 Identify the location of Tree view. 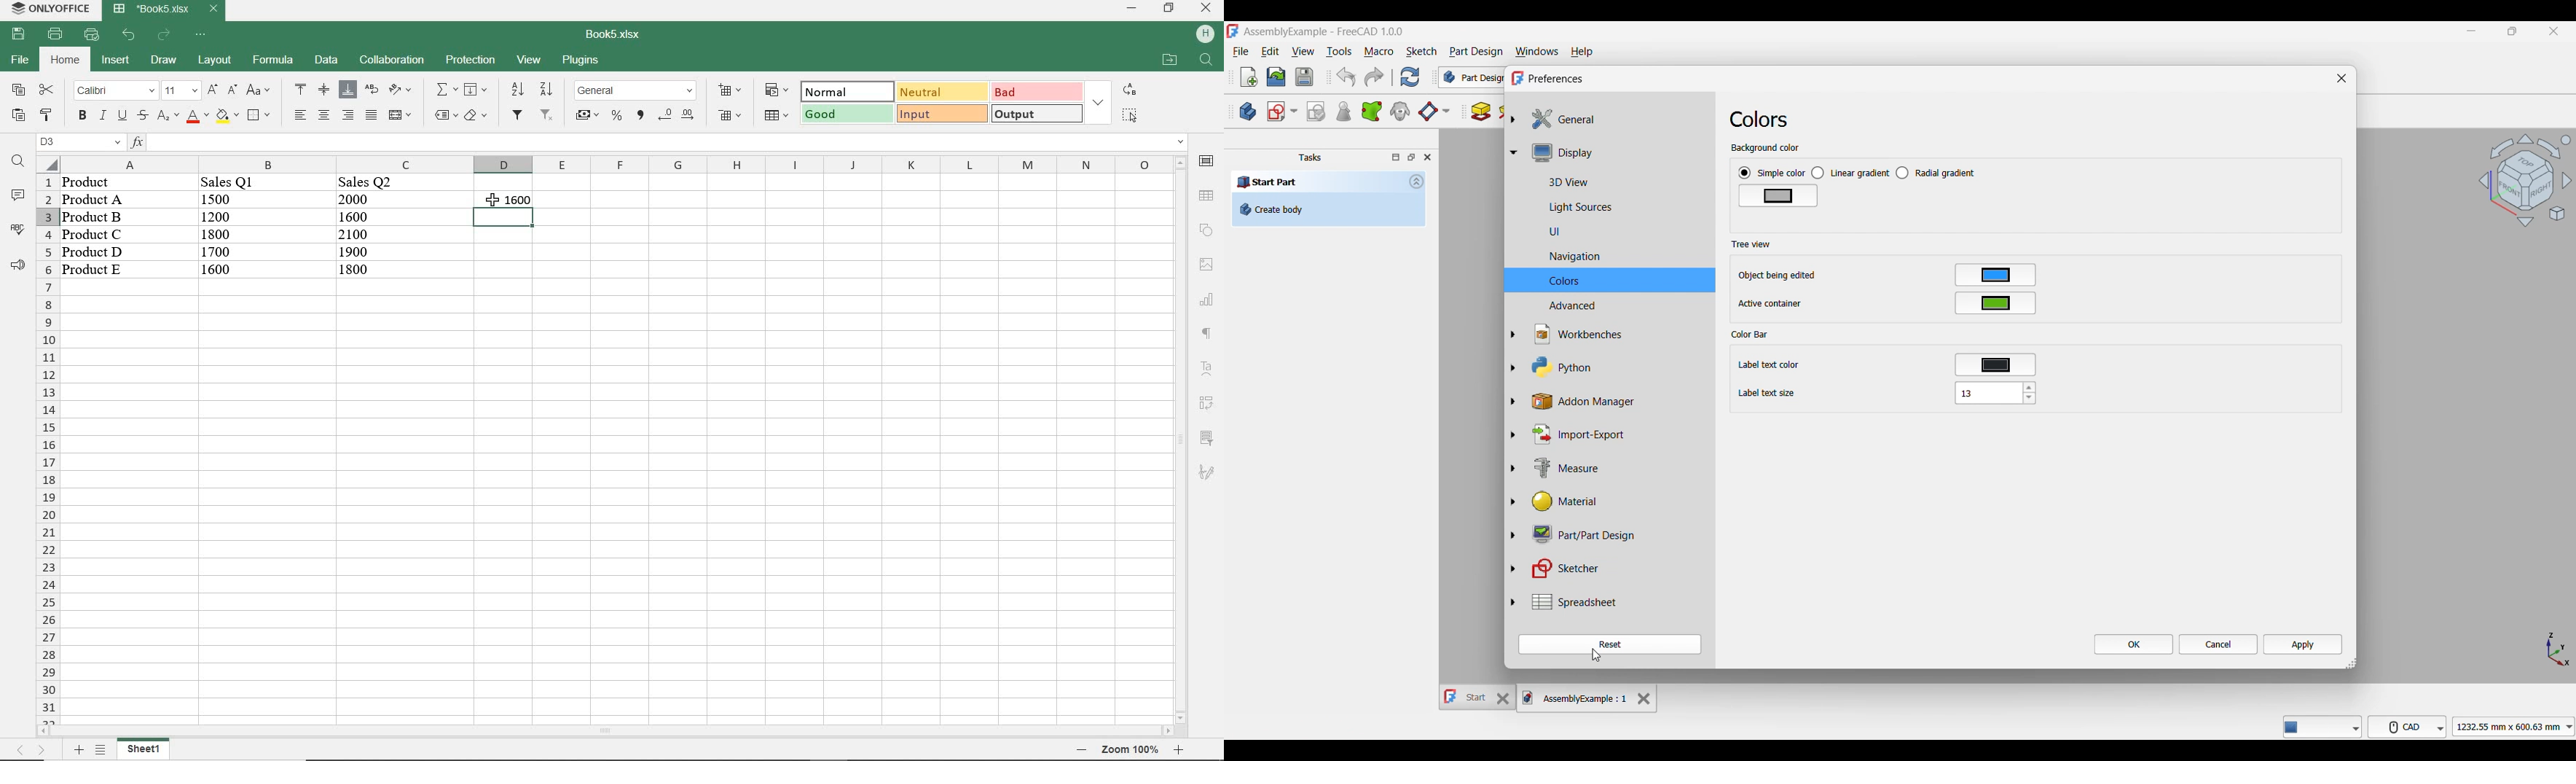
(1751, 245).